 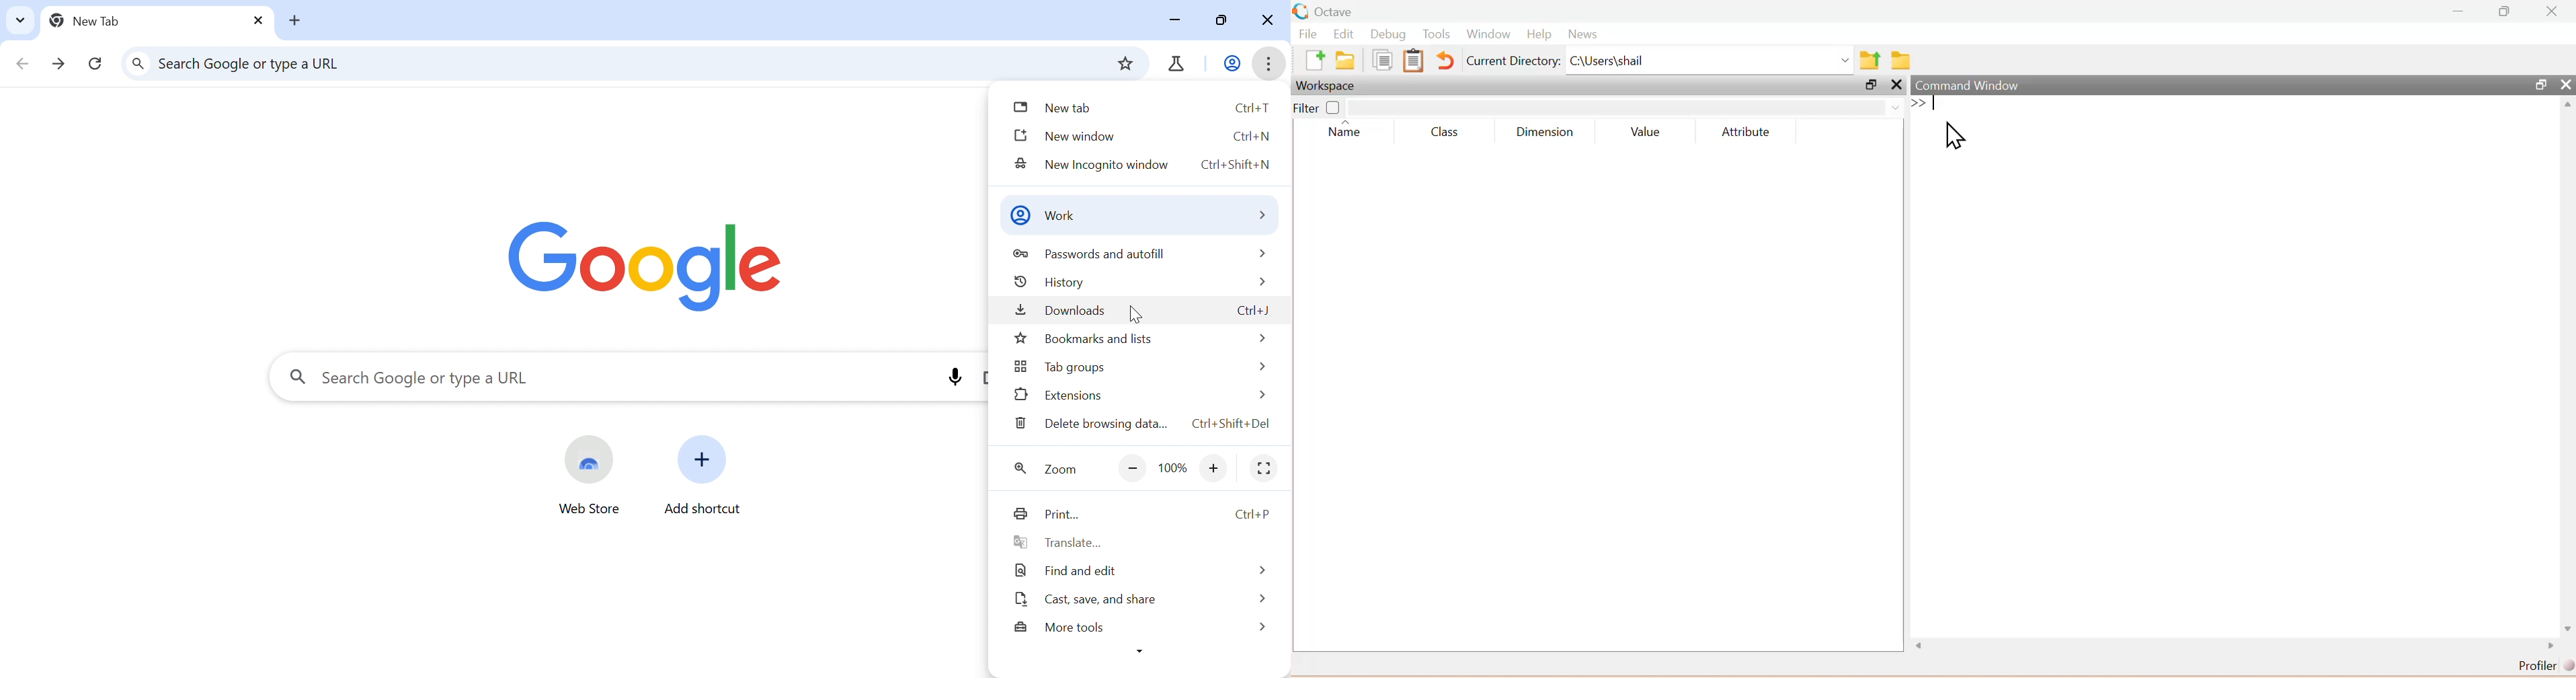 I want to click on Minimize, so click(x=2460, y=11).